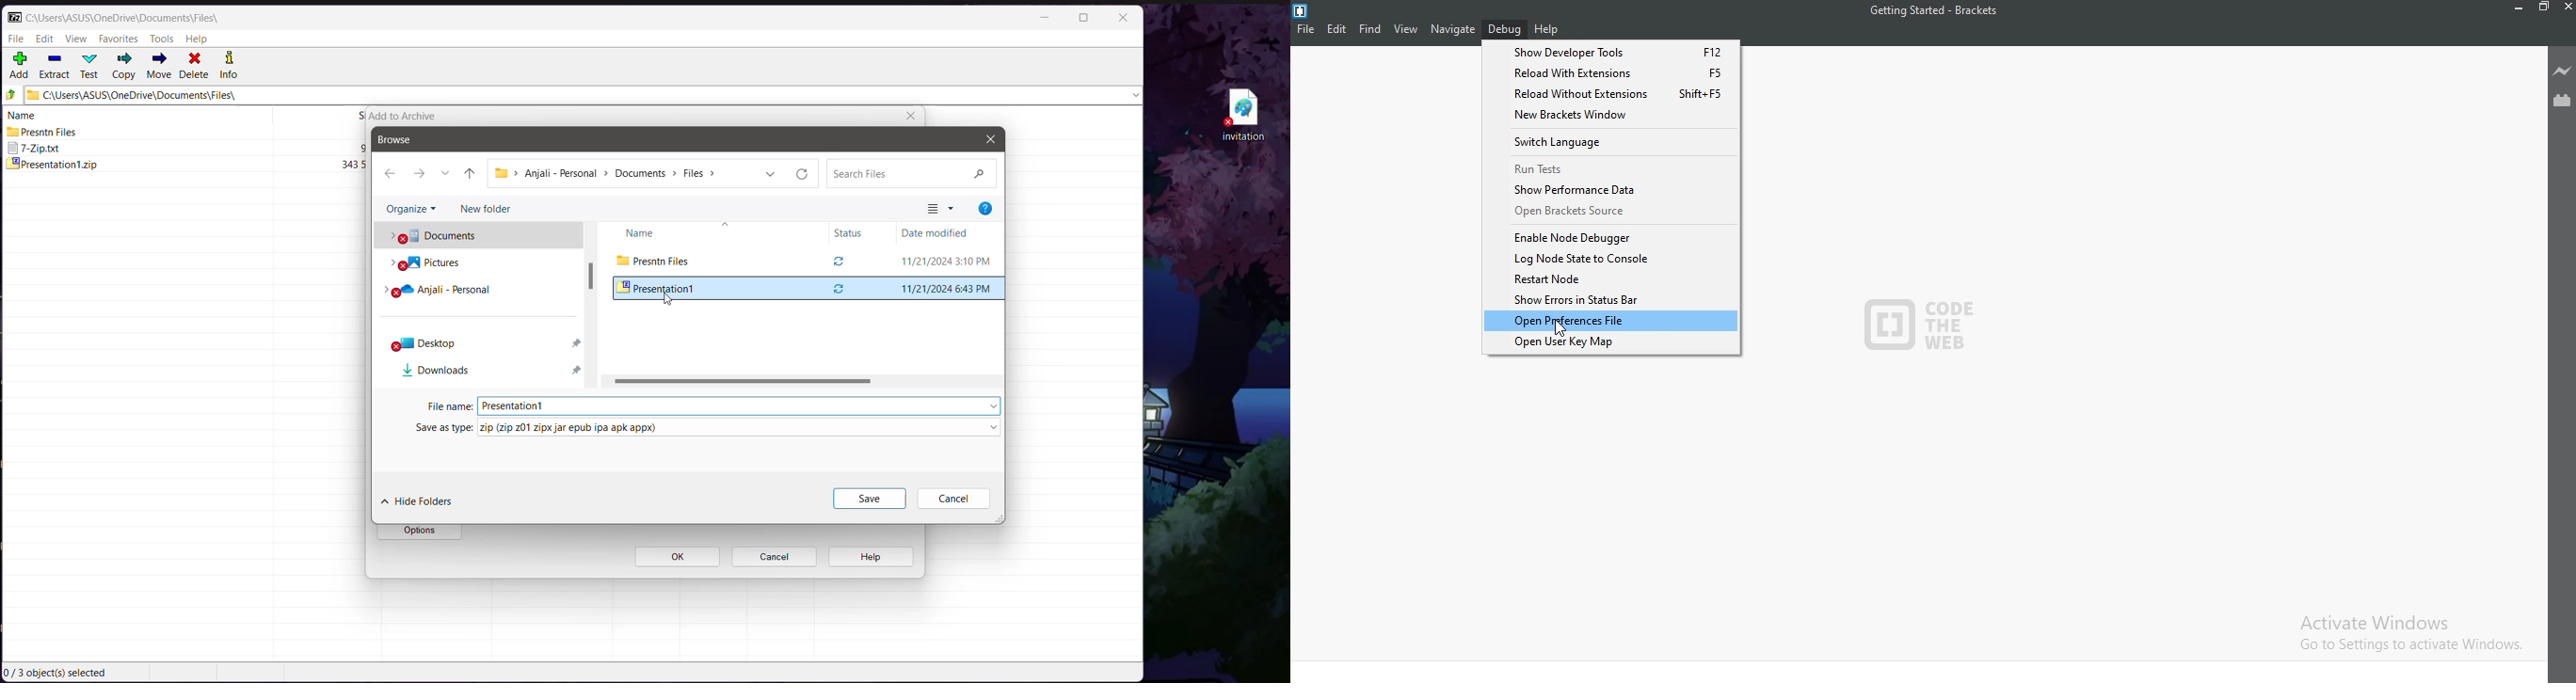  What do you see at coordinates (422, 174) in the screenshot?
I see `Go forward one step` at bounding box center [422, 174].